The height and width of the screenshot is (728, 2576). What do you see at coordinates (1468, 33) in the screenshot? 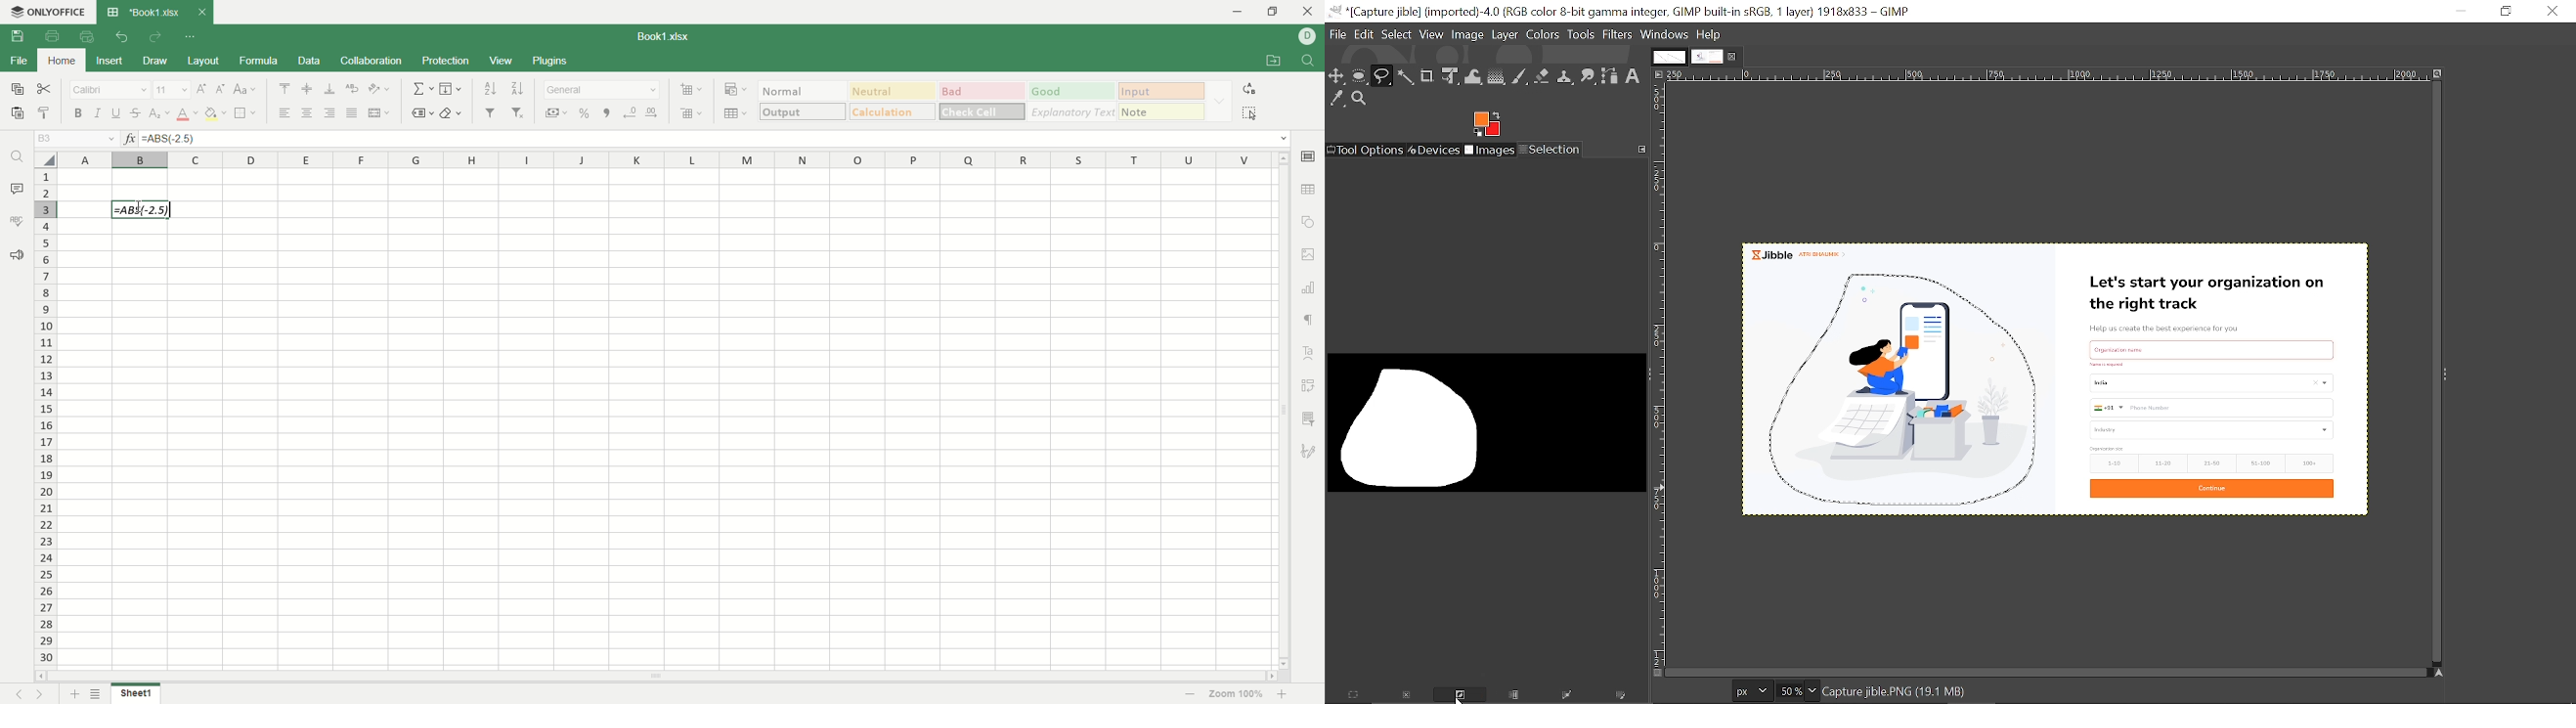
I see `Image` at bounding box center [1468, 33].